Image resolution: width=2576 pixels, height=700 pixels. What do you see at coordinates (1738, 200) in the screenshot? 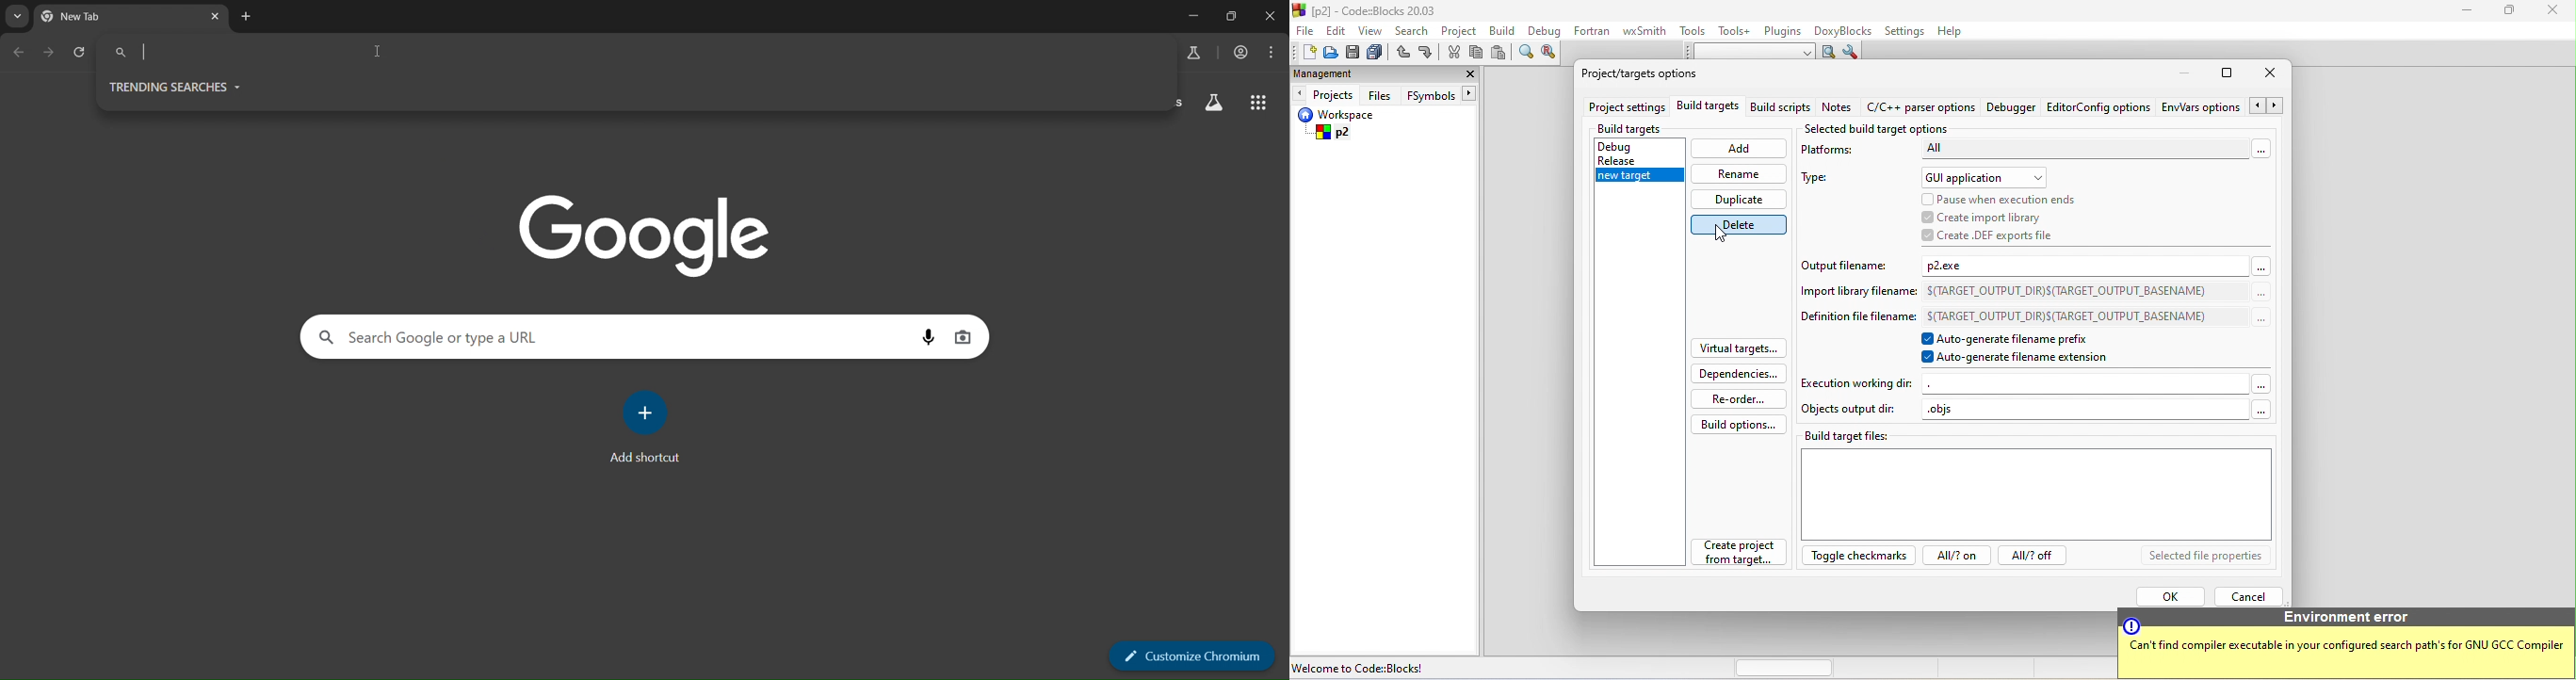
I see `duplicate` at bounding box center [1738, 200].